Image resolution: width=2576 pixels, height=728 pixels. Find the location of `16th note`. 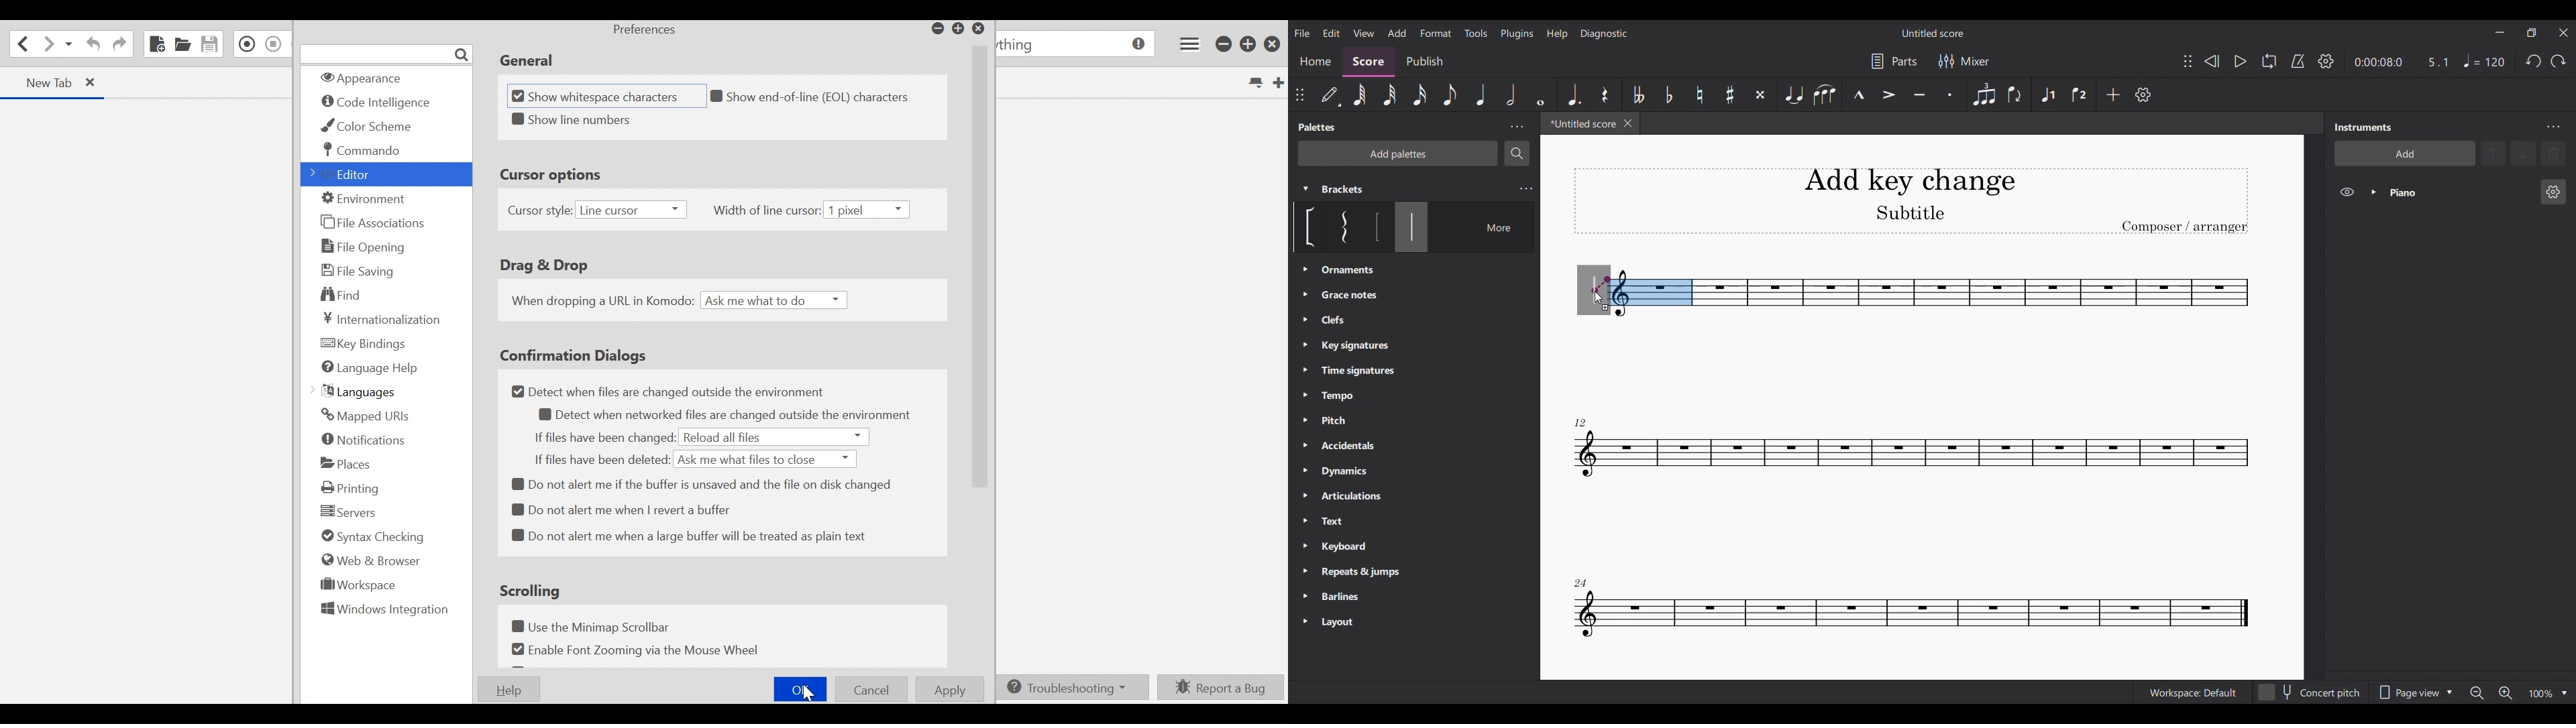

16th note is located at coordinates (1419, 95).